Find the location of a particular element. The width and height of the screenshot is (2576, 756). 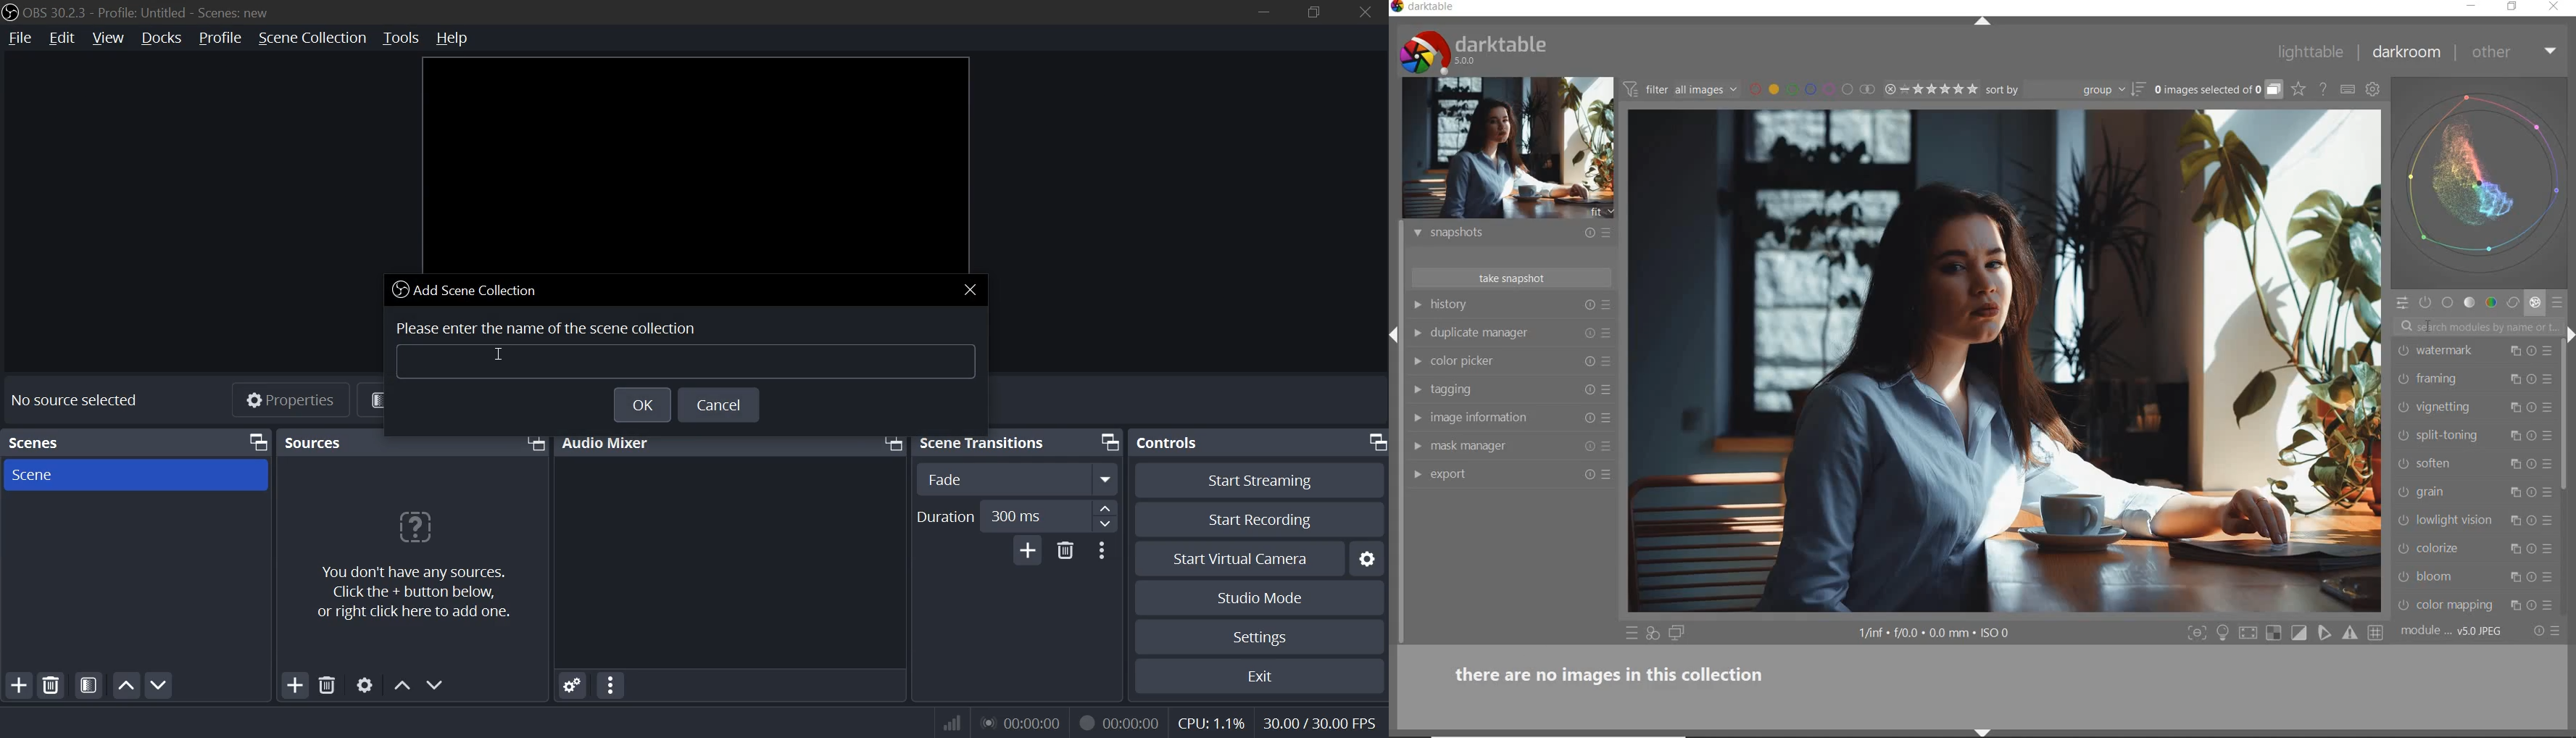

preset and preferences is located at coordinates (1606, 307).